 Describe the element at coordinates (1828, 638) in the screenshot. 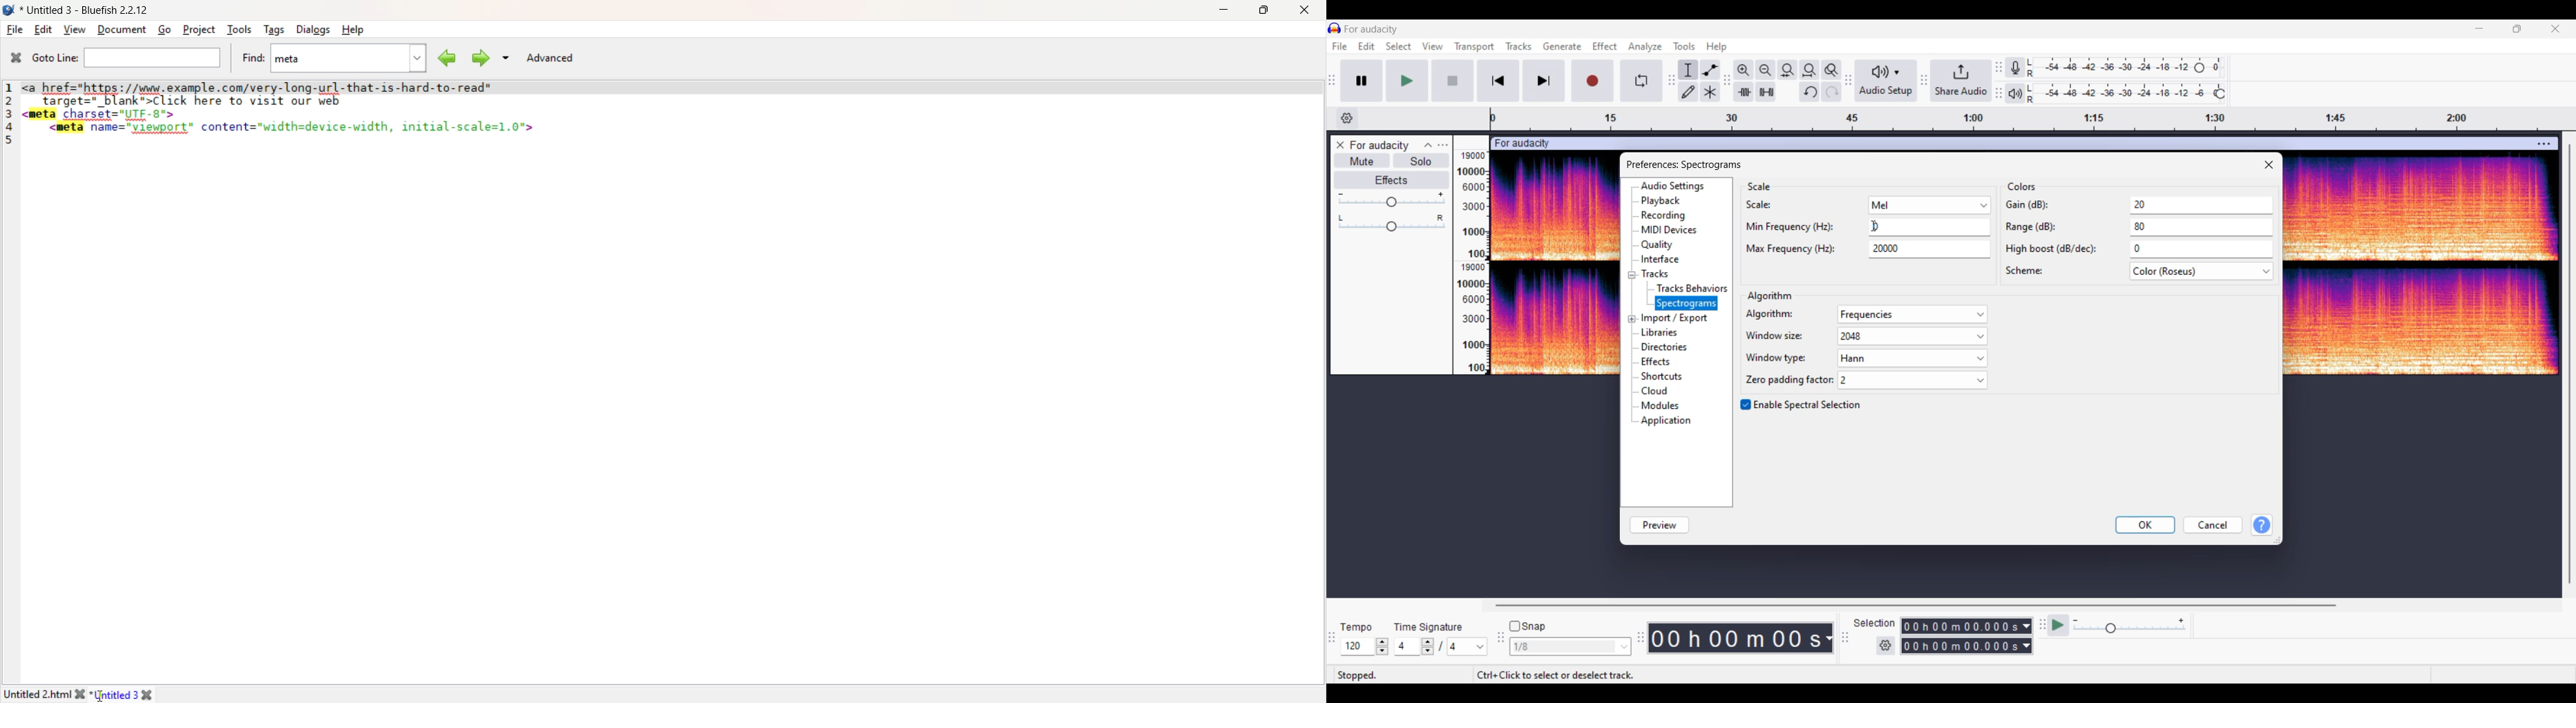

I see `Duration measurement options` at that location.